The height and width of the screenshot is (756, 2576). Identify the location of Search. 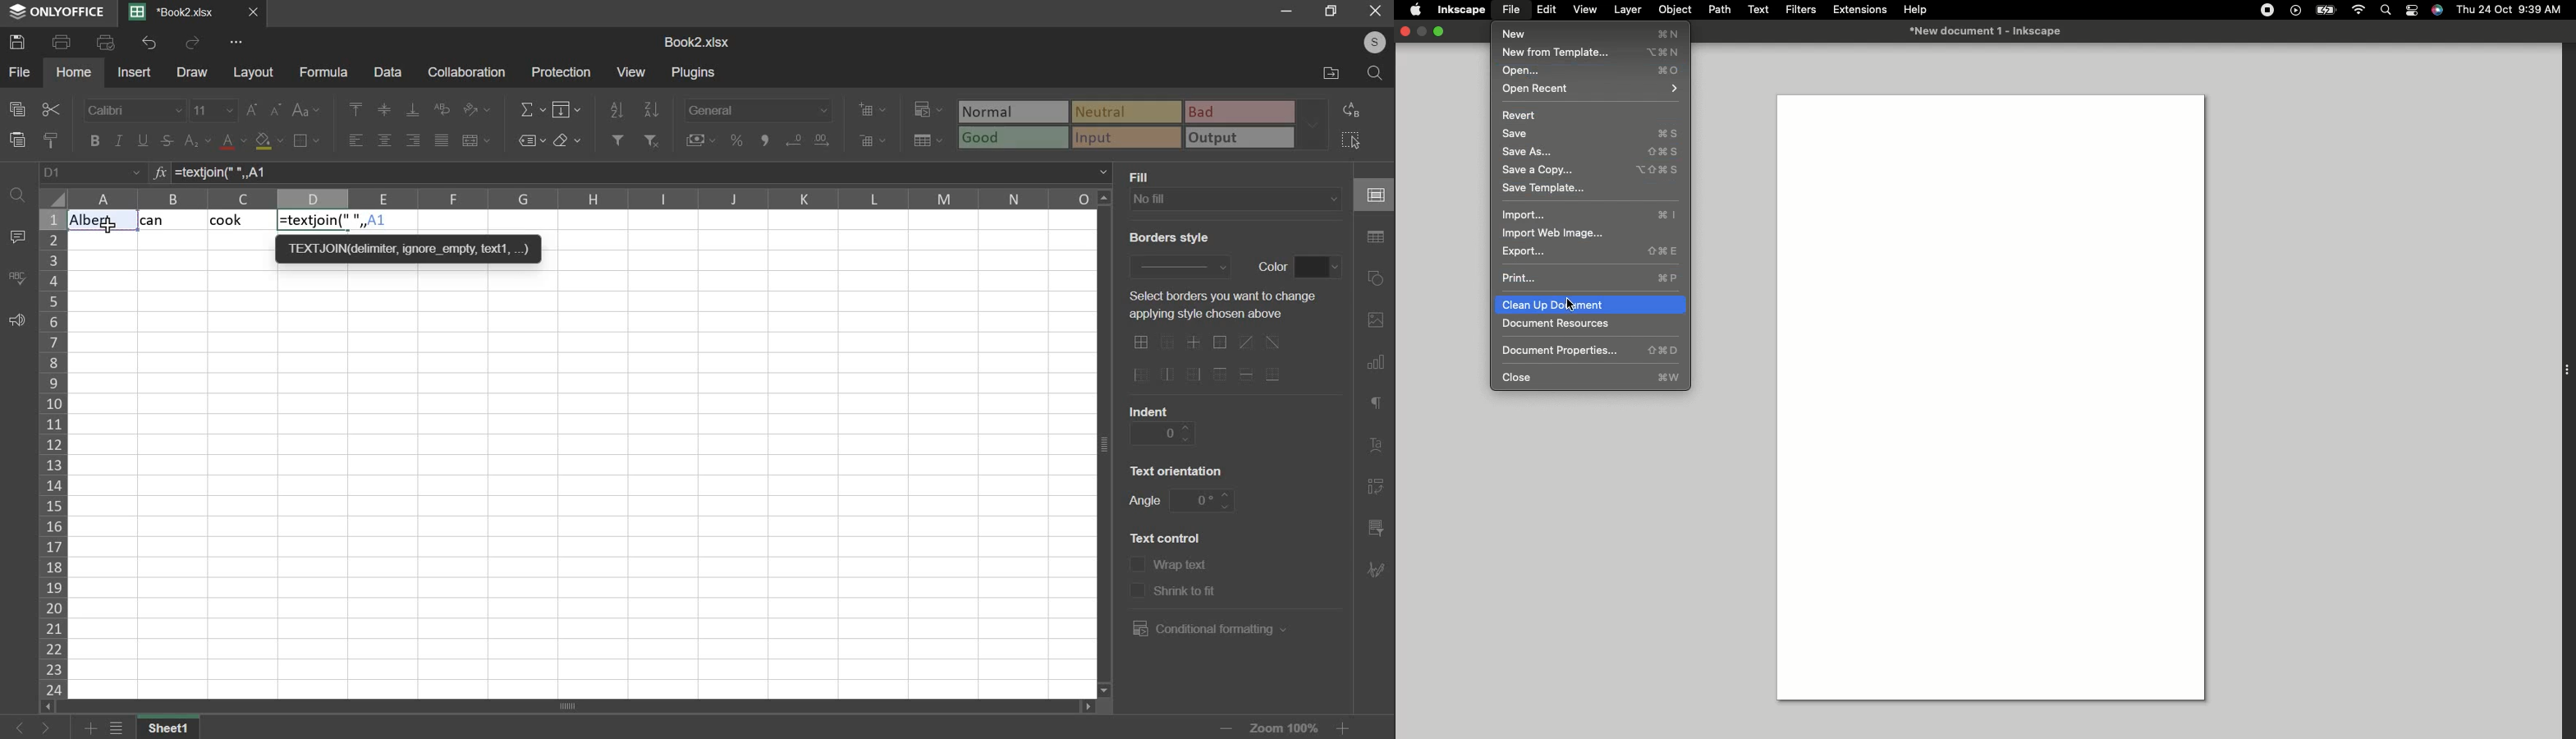
(2385, 10).